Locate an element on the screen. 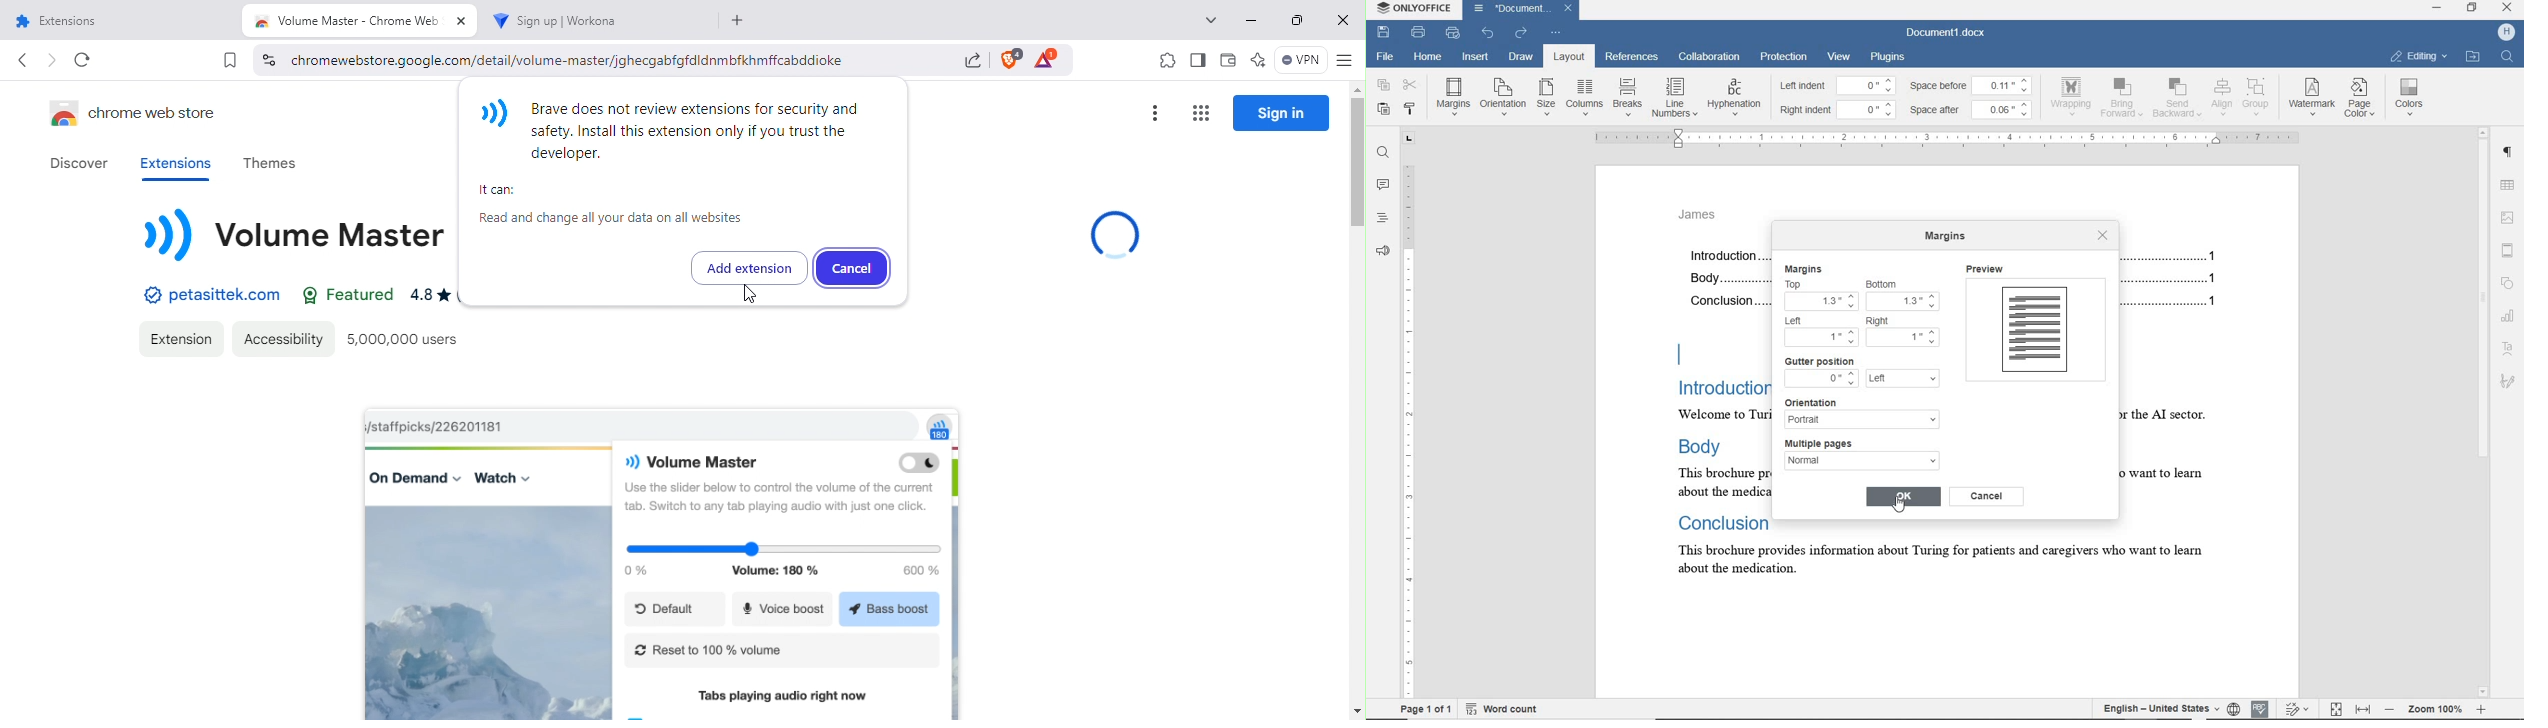 The height and width of the screenshot is (728, 2548). increased top margin by 3 is located at coordinates (1905, 301).